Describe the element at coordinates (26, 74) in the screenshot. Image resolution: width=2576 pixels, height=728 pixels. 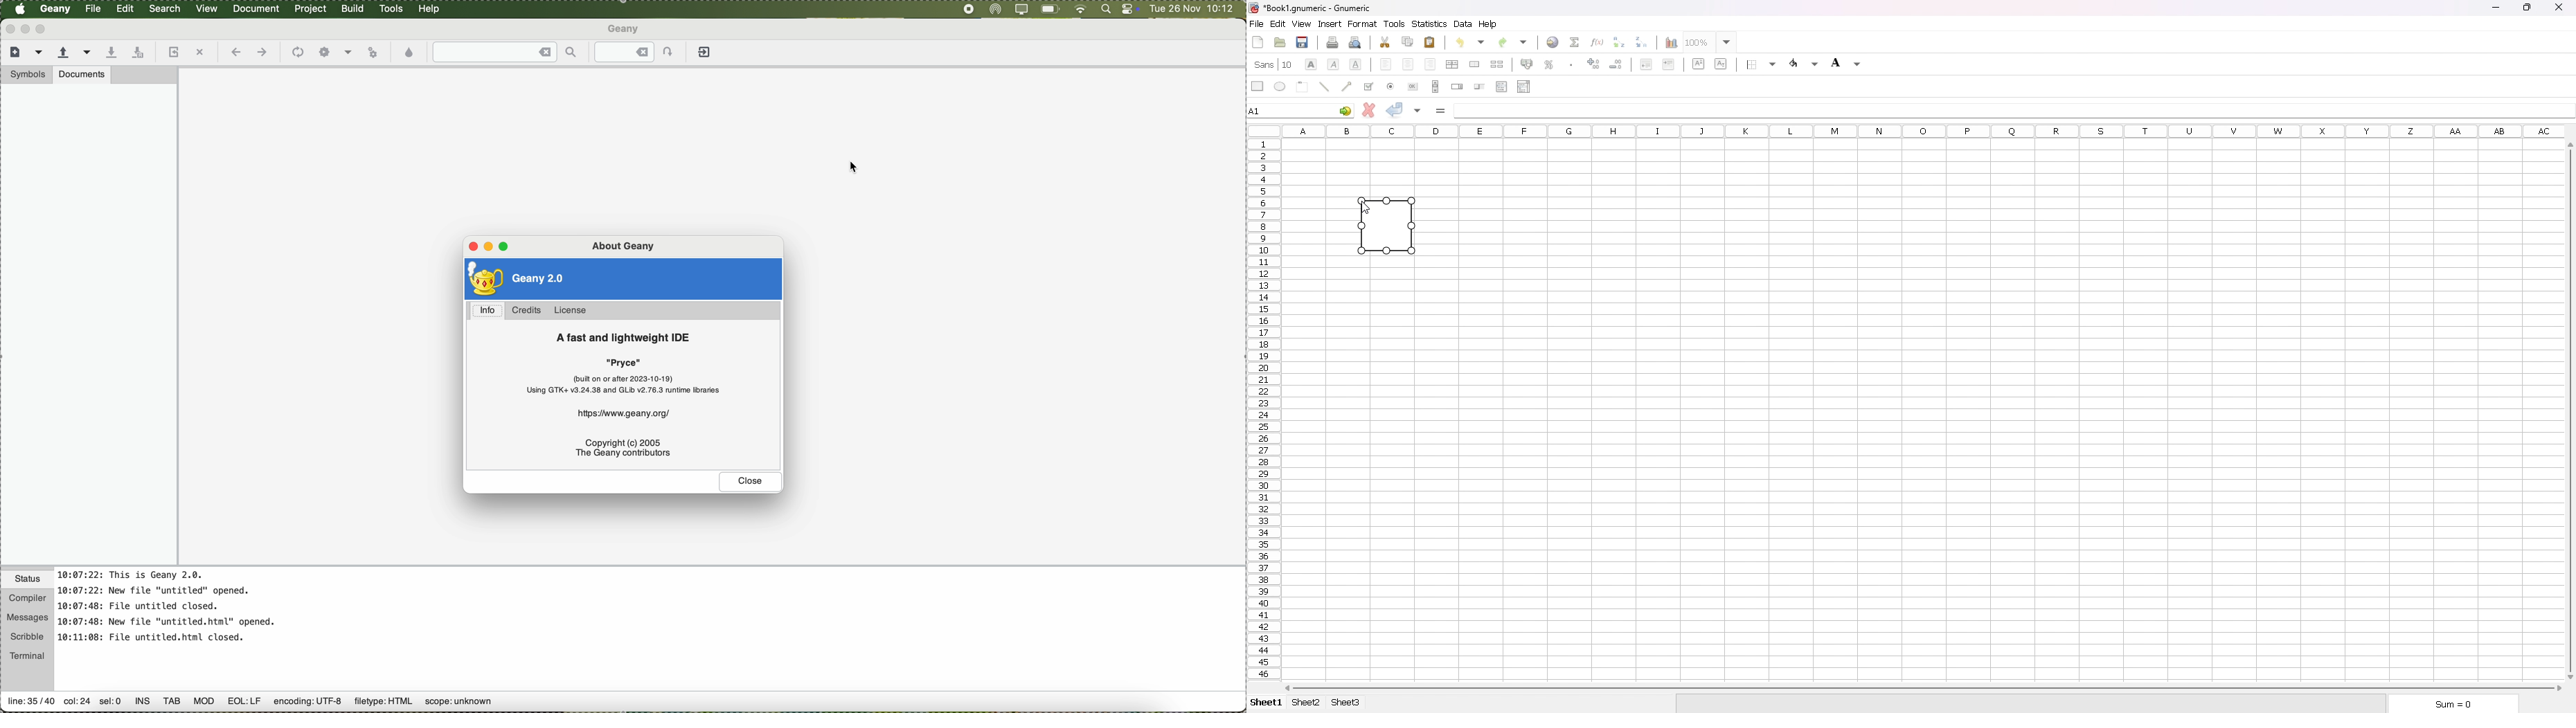
I see `symbols` at that location.